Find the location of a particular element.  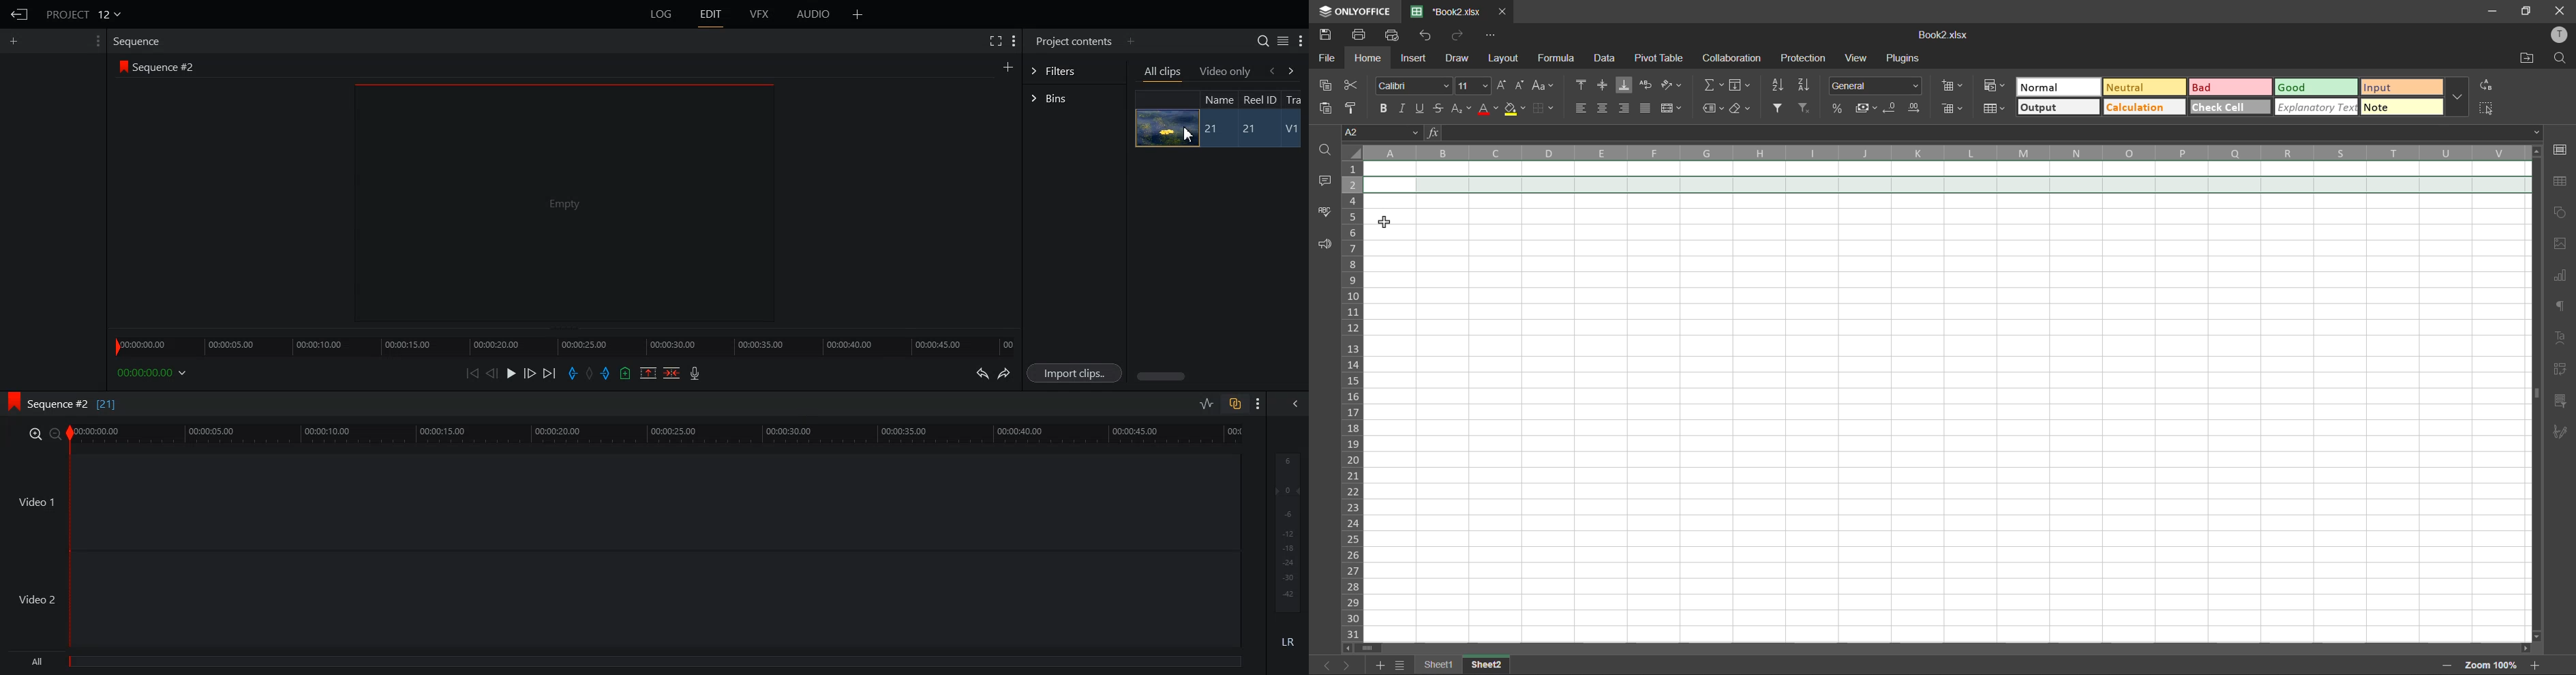

filter is located at coordinates (1780, 108).